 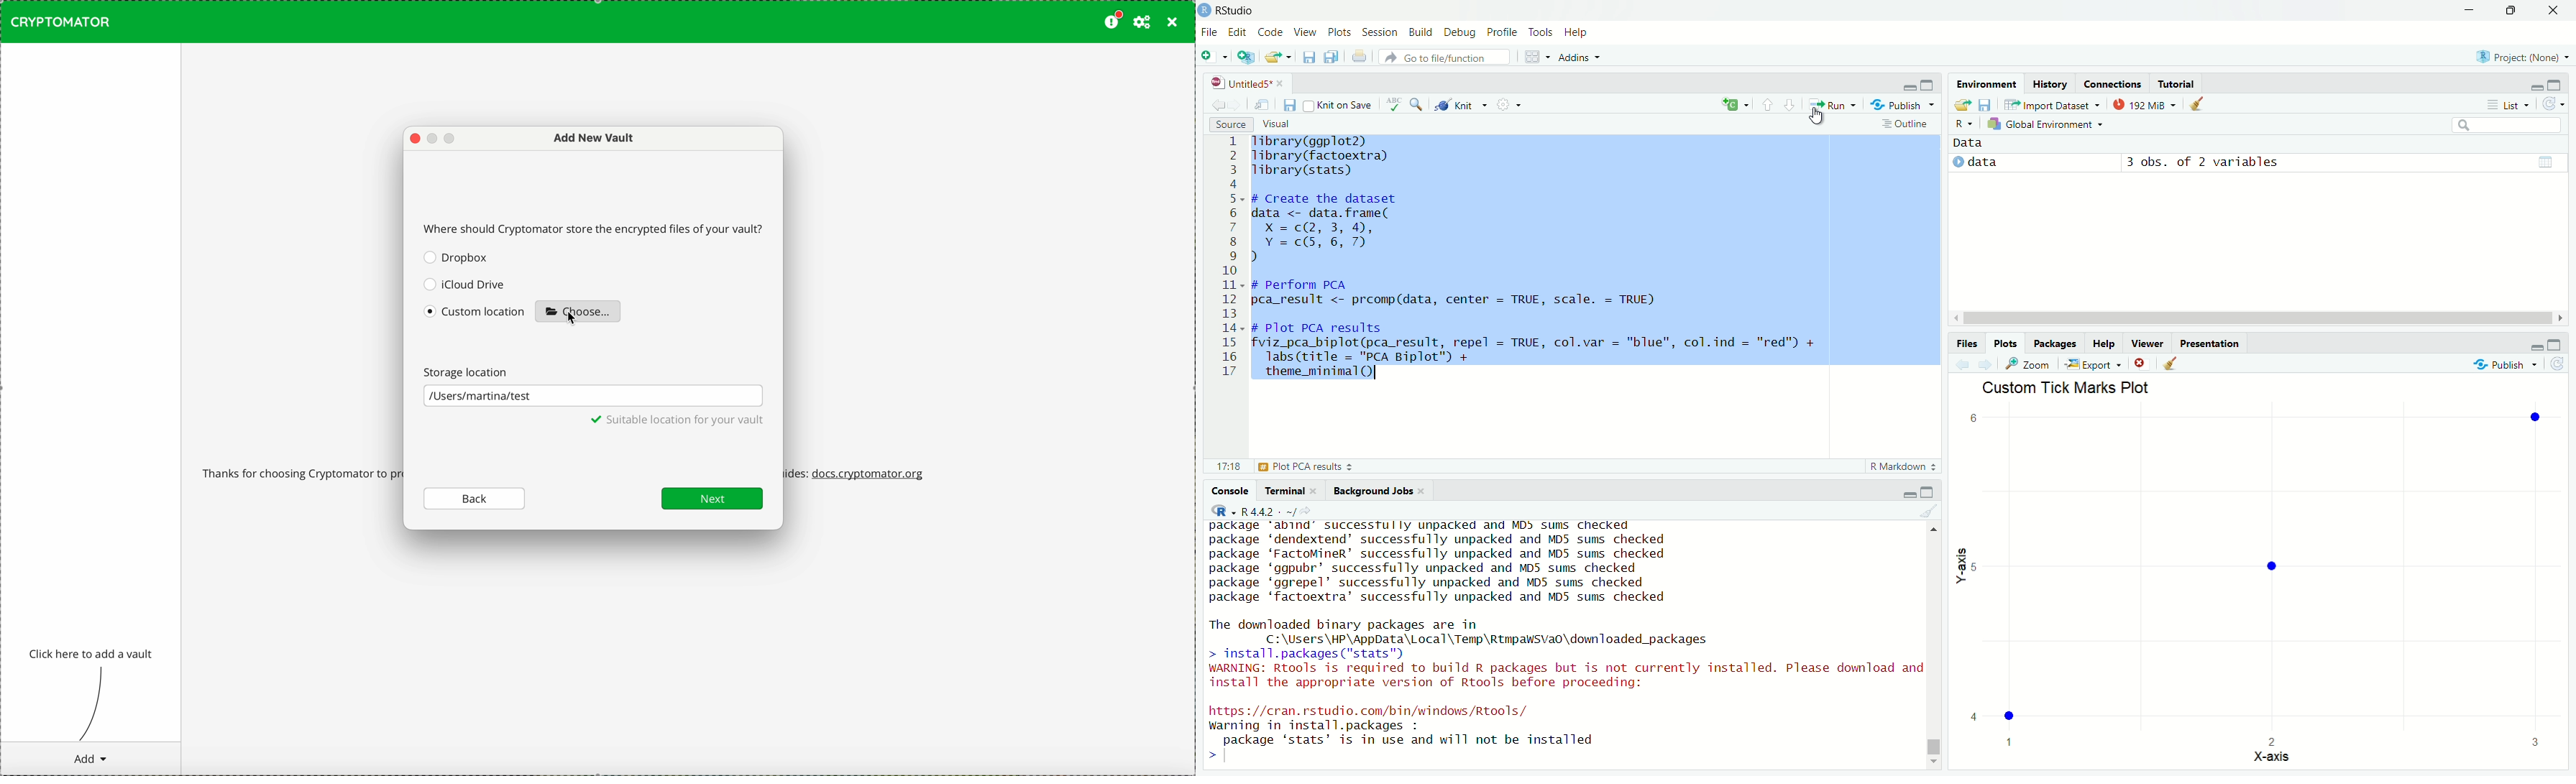 What do you see at coordinates (1237, 106) in the screenshot?
I see `go forward to the next source` at bounding box center [1237, 106].